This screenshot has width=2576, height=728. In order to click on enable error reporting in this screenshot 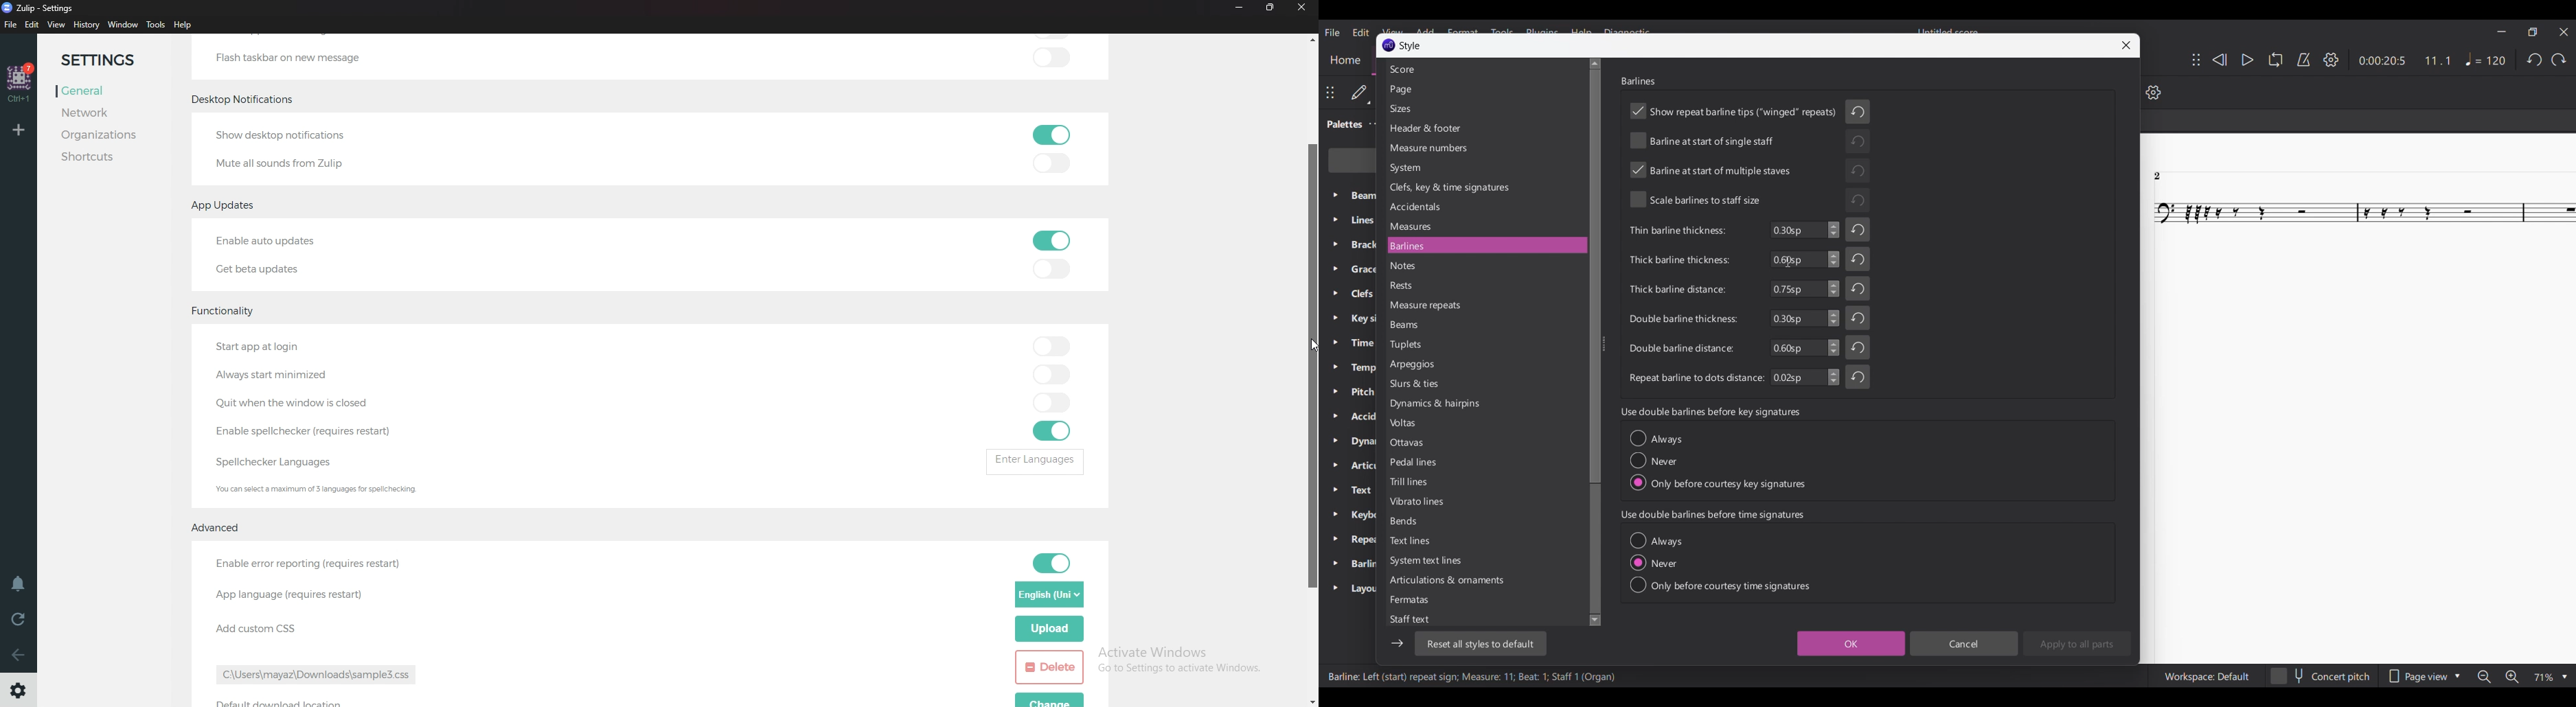, I will do `click(309, 565)`.